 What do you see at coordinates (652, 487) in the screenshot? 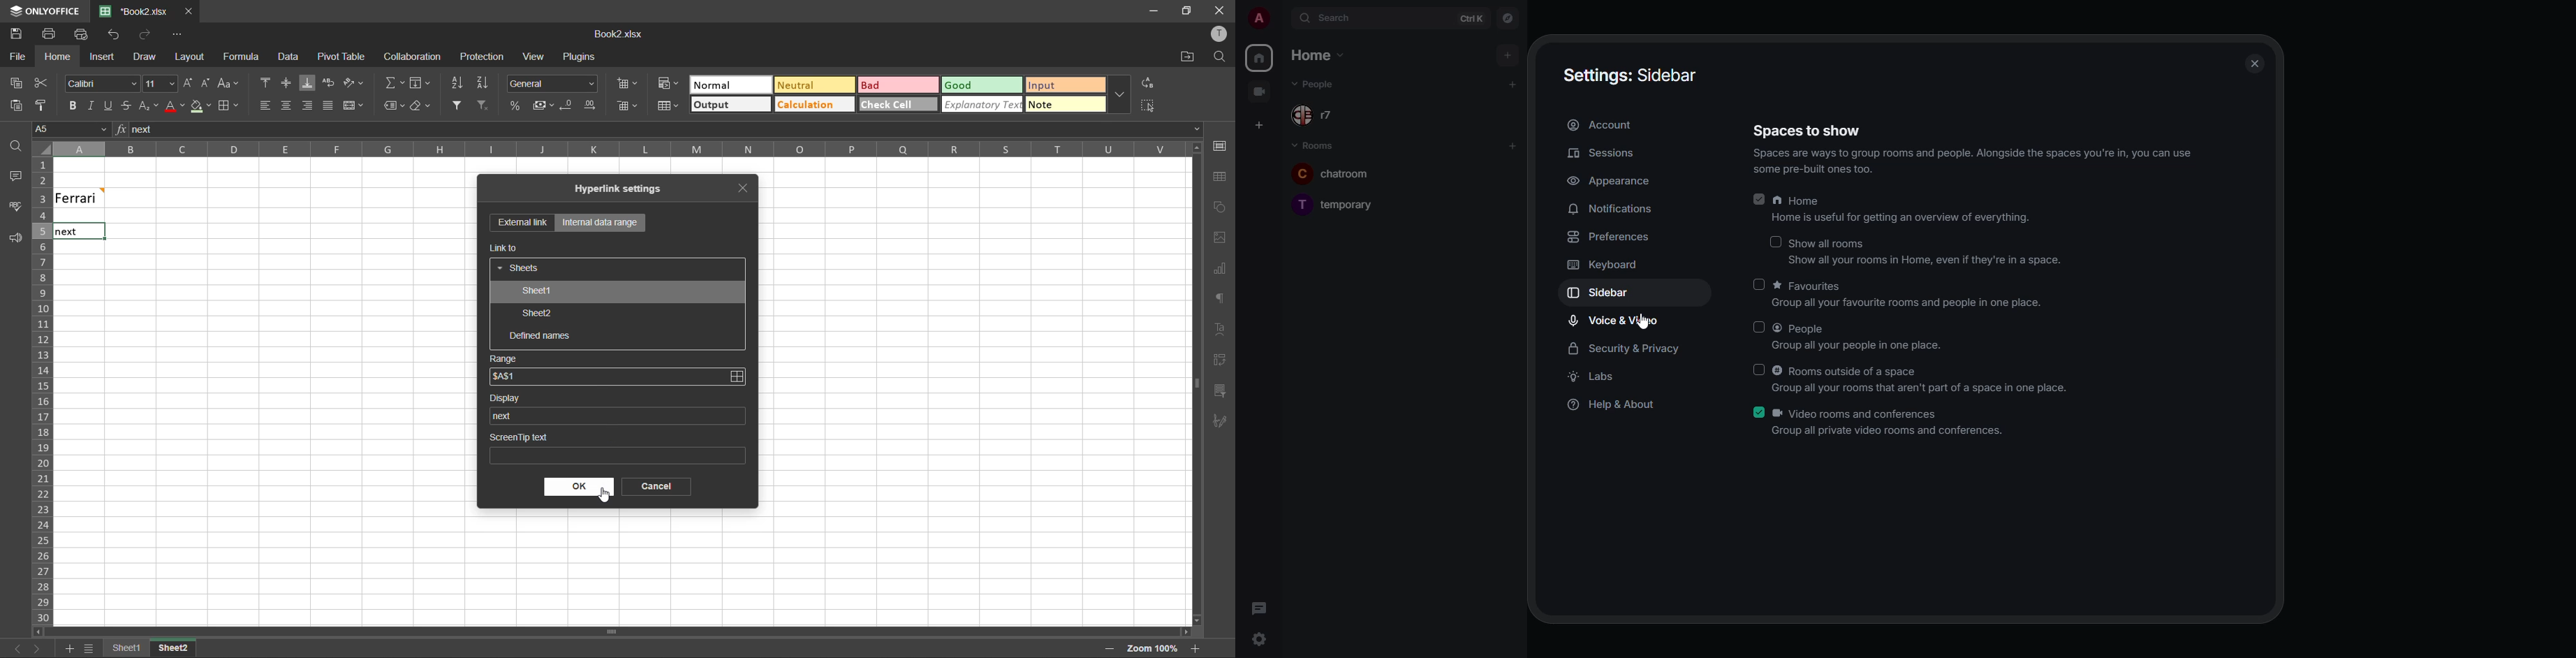
I see `cancel` at bounding box center [652, 487].